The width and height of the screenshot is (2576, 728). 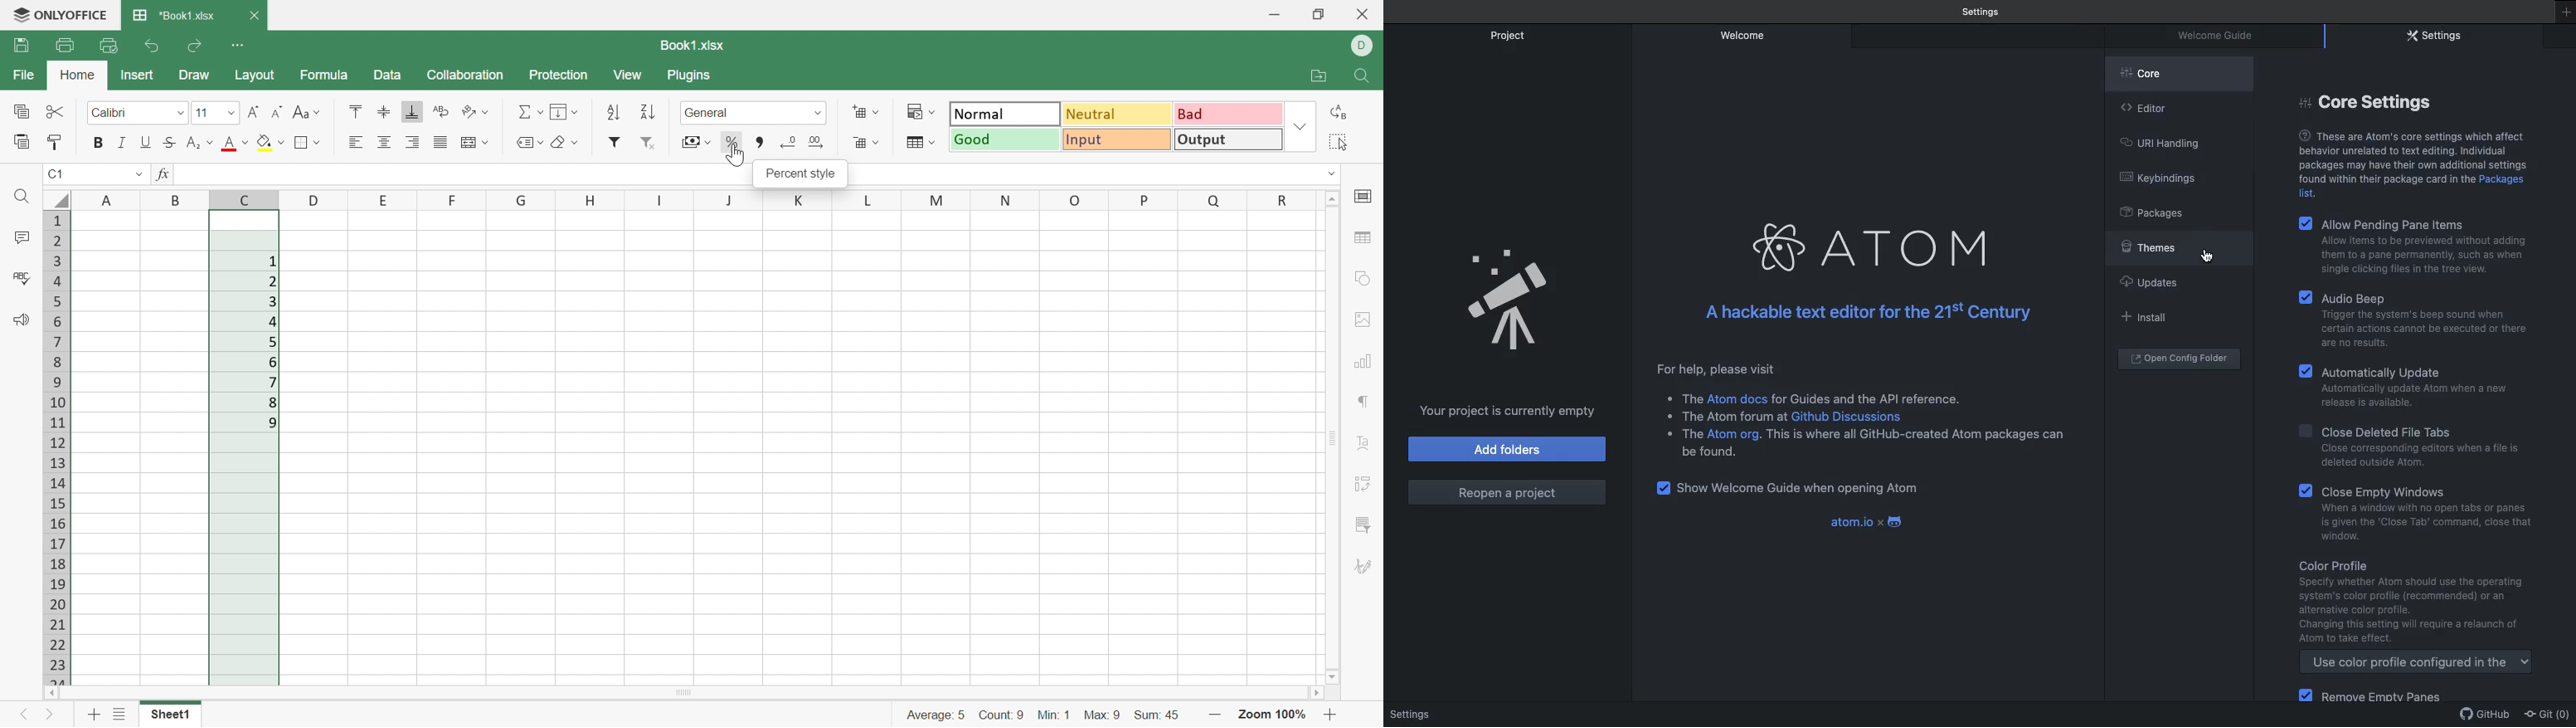 What do you see at coordinates (76, 74) in the screenshot?
I see `Home` at bounding box center [76, 74].